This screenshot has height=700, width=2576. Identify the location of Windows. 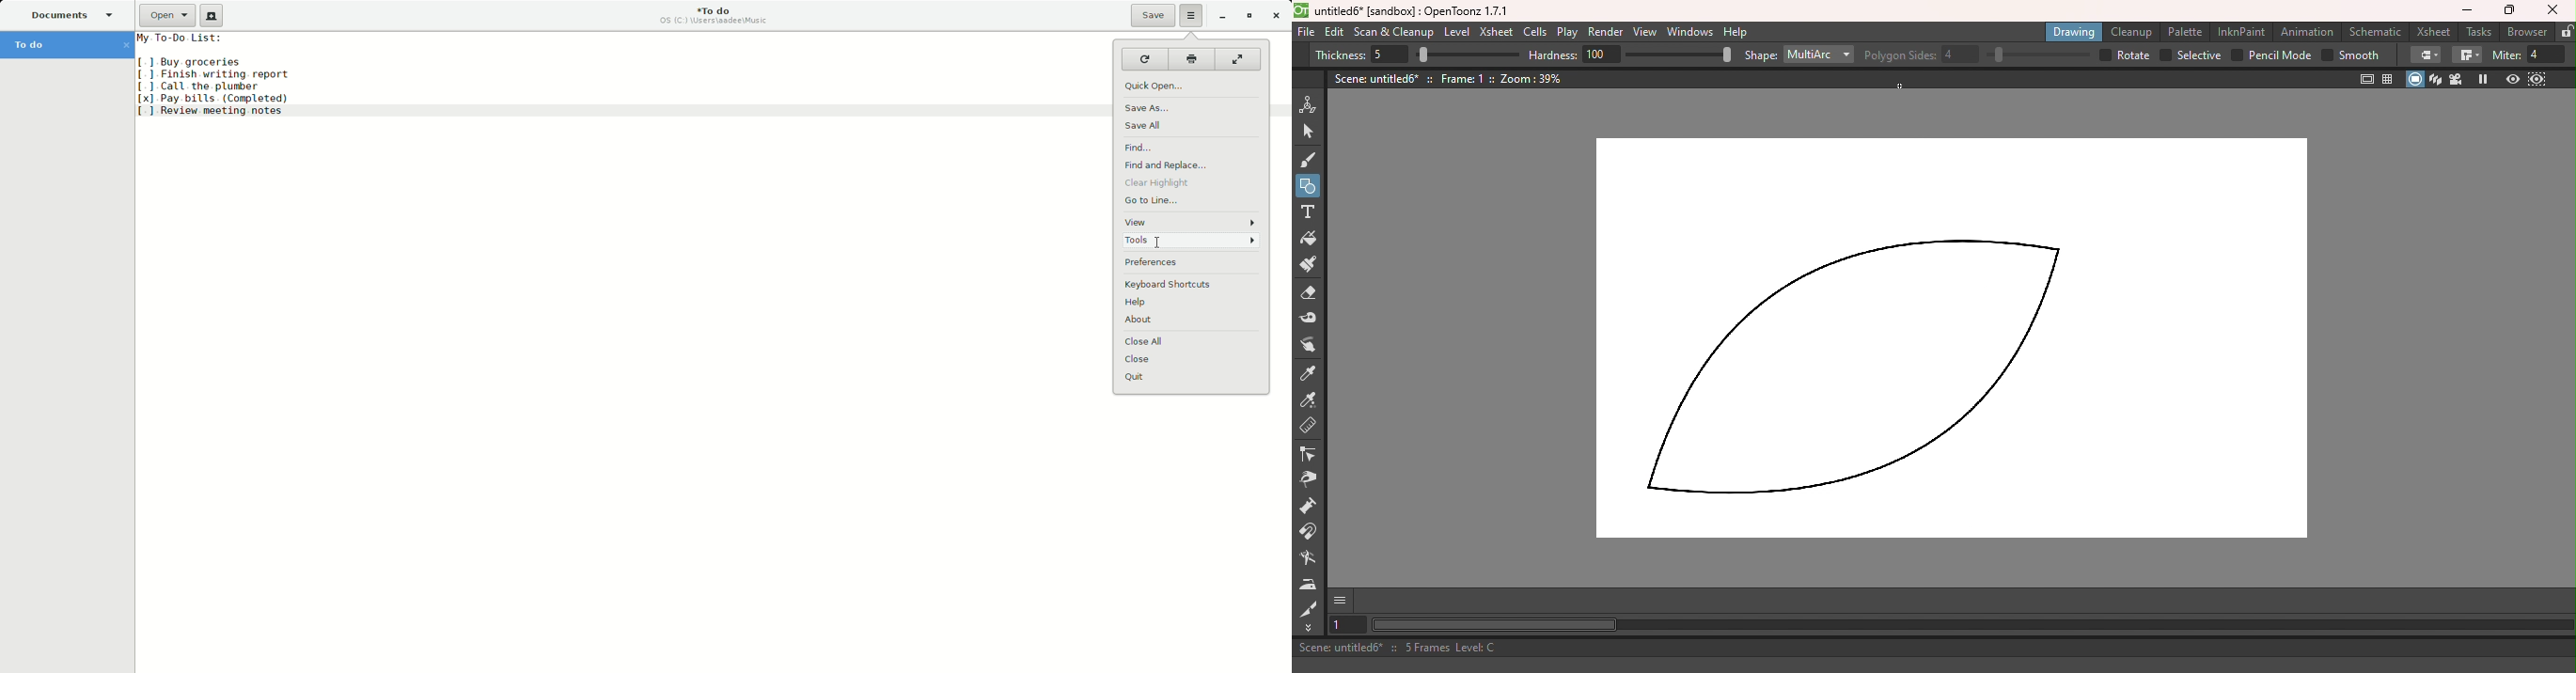
(1690, 32).